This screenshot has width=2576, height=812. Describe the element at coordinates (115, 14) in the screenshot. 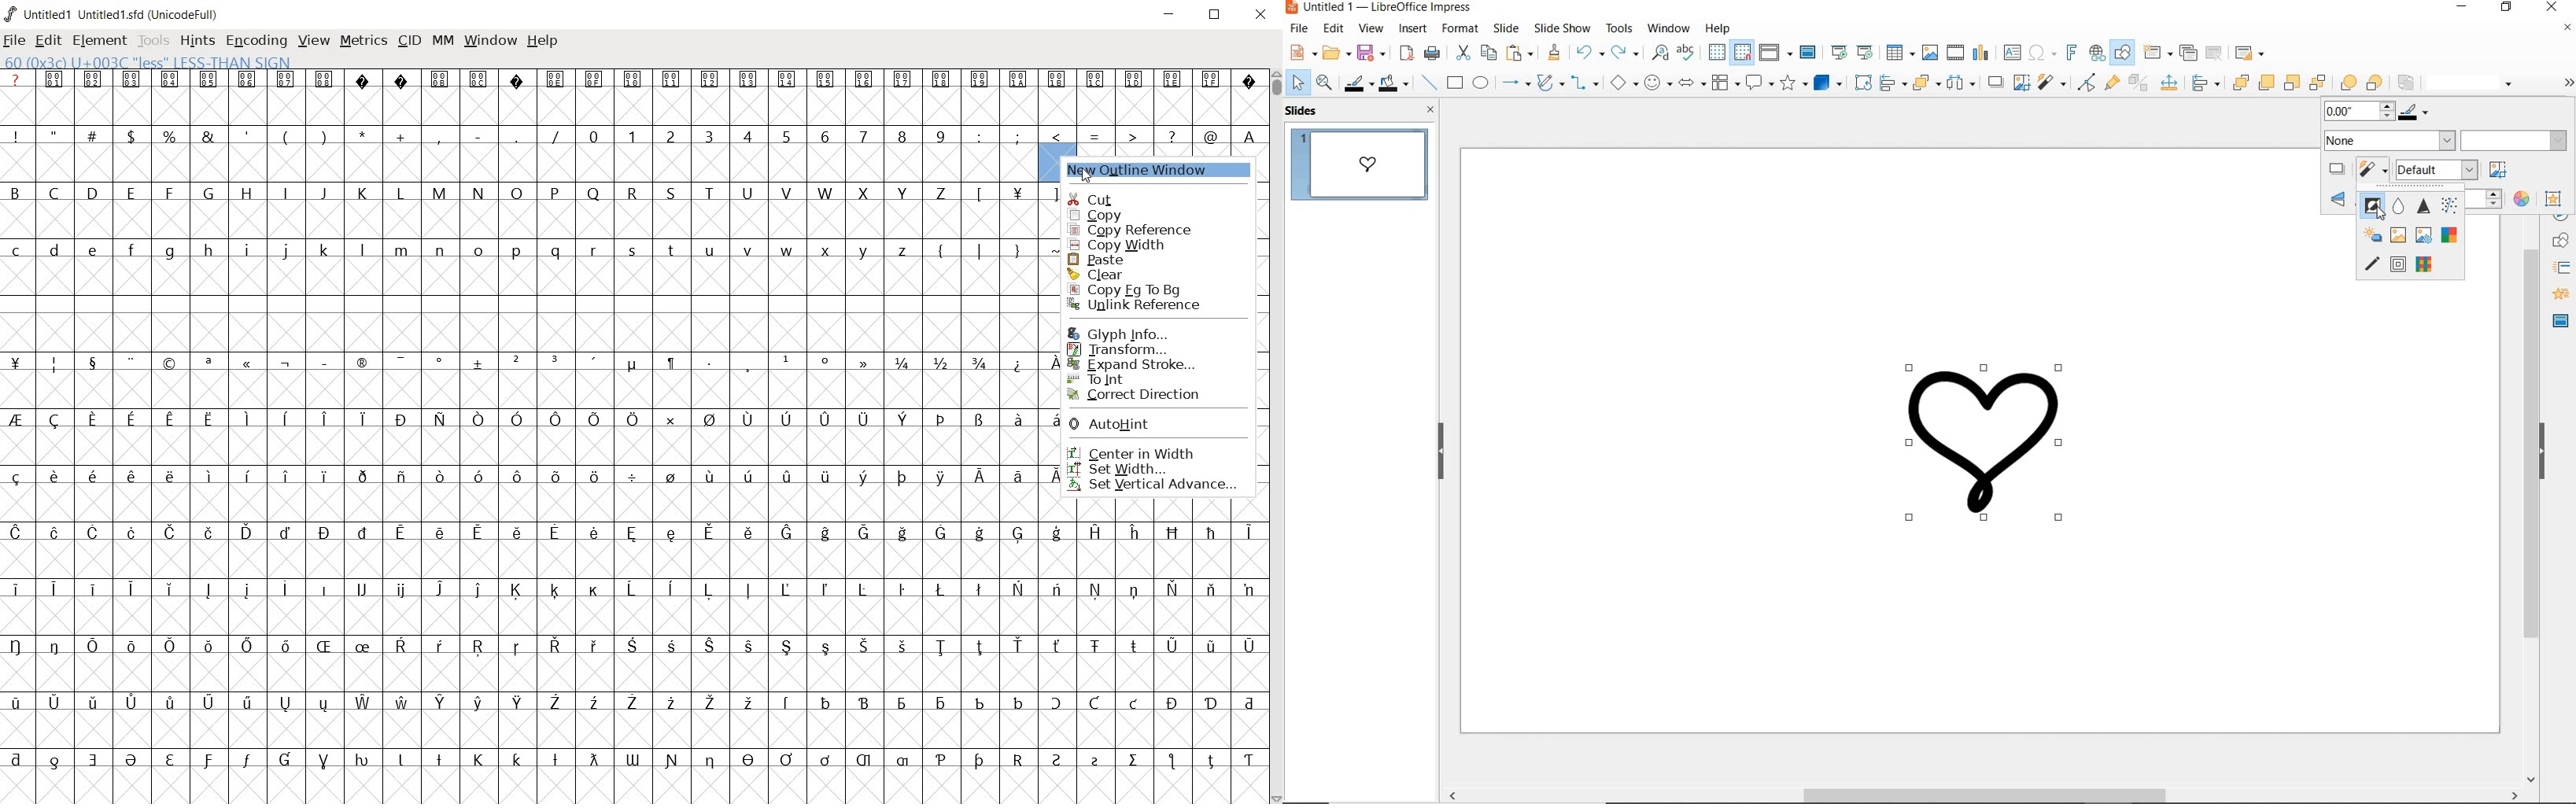

I see `Untitled1 Untitled1.sfd (UnicodeFull)` at that location.